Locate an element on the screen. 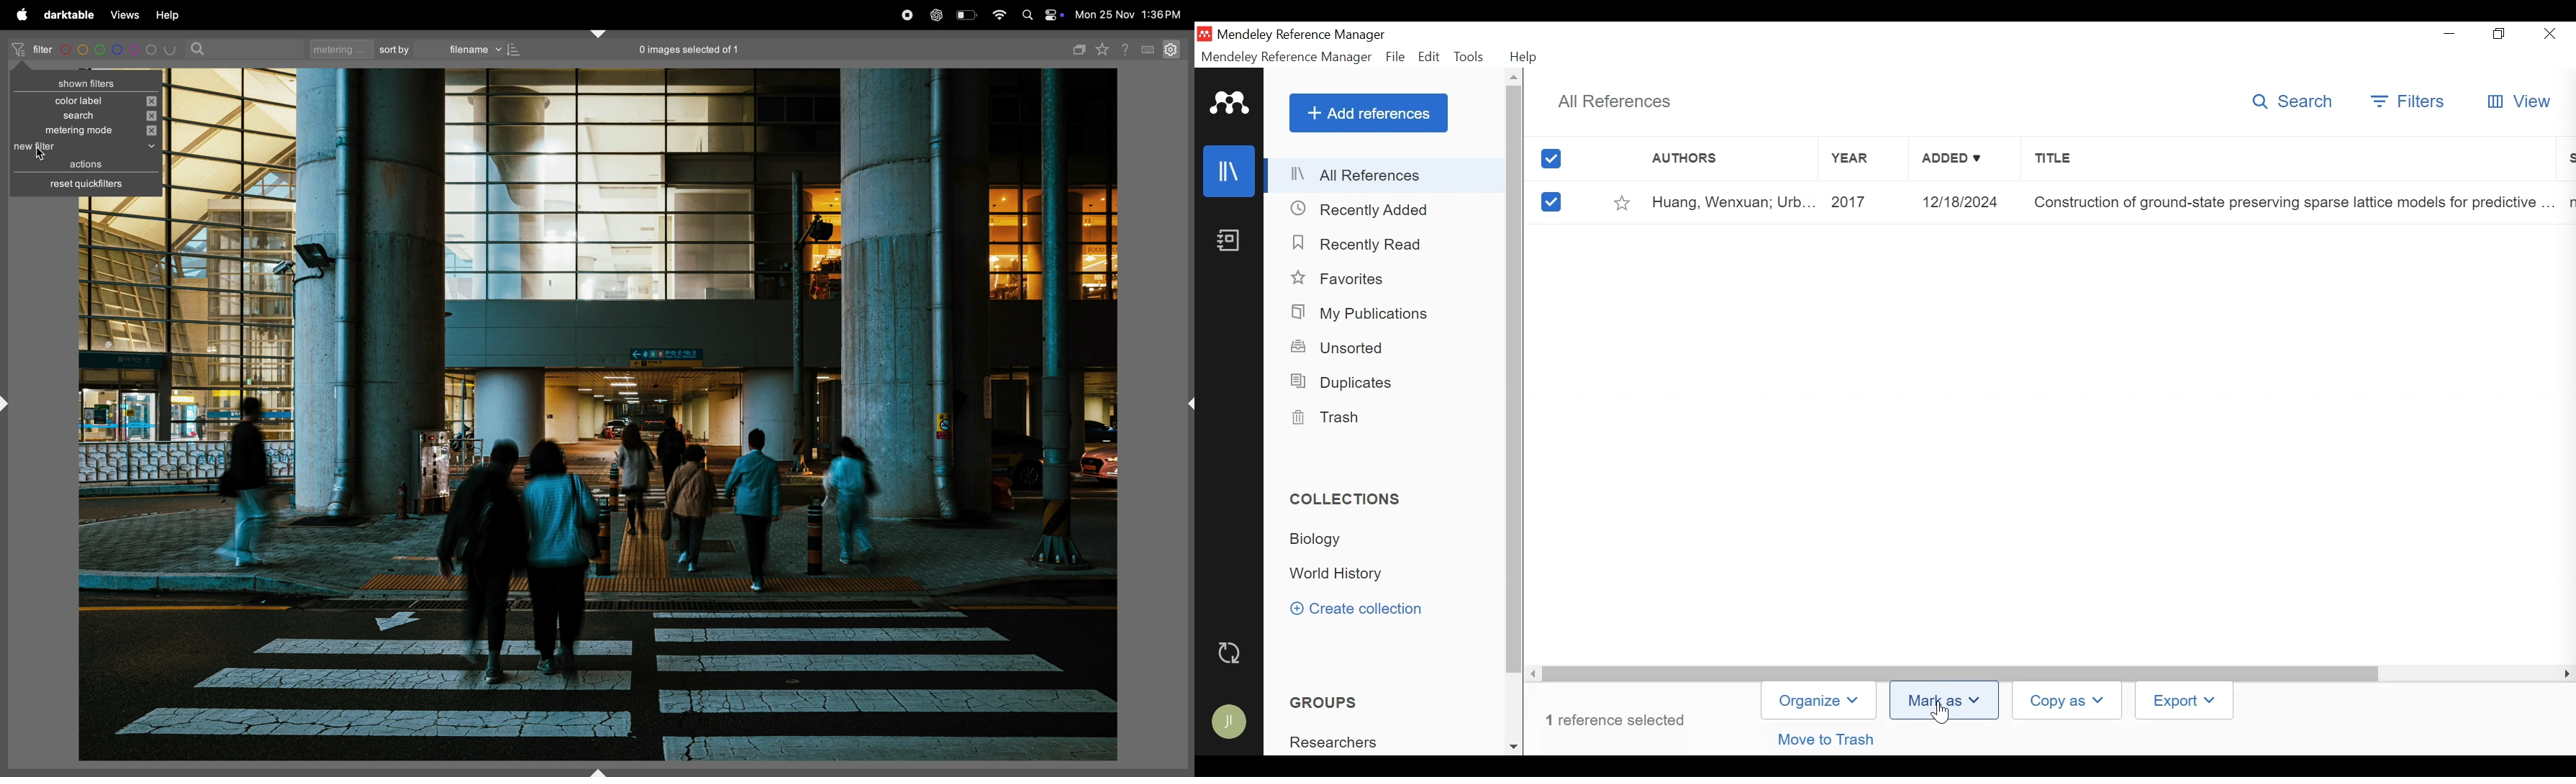  Title is located at coordinates (2293, 203).